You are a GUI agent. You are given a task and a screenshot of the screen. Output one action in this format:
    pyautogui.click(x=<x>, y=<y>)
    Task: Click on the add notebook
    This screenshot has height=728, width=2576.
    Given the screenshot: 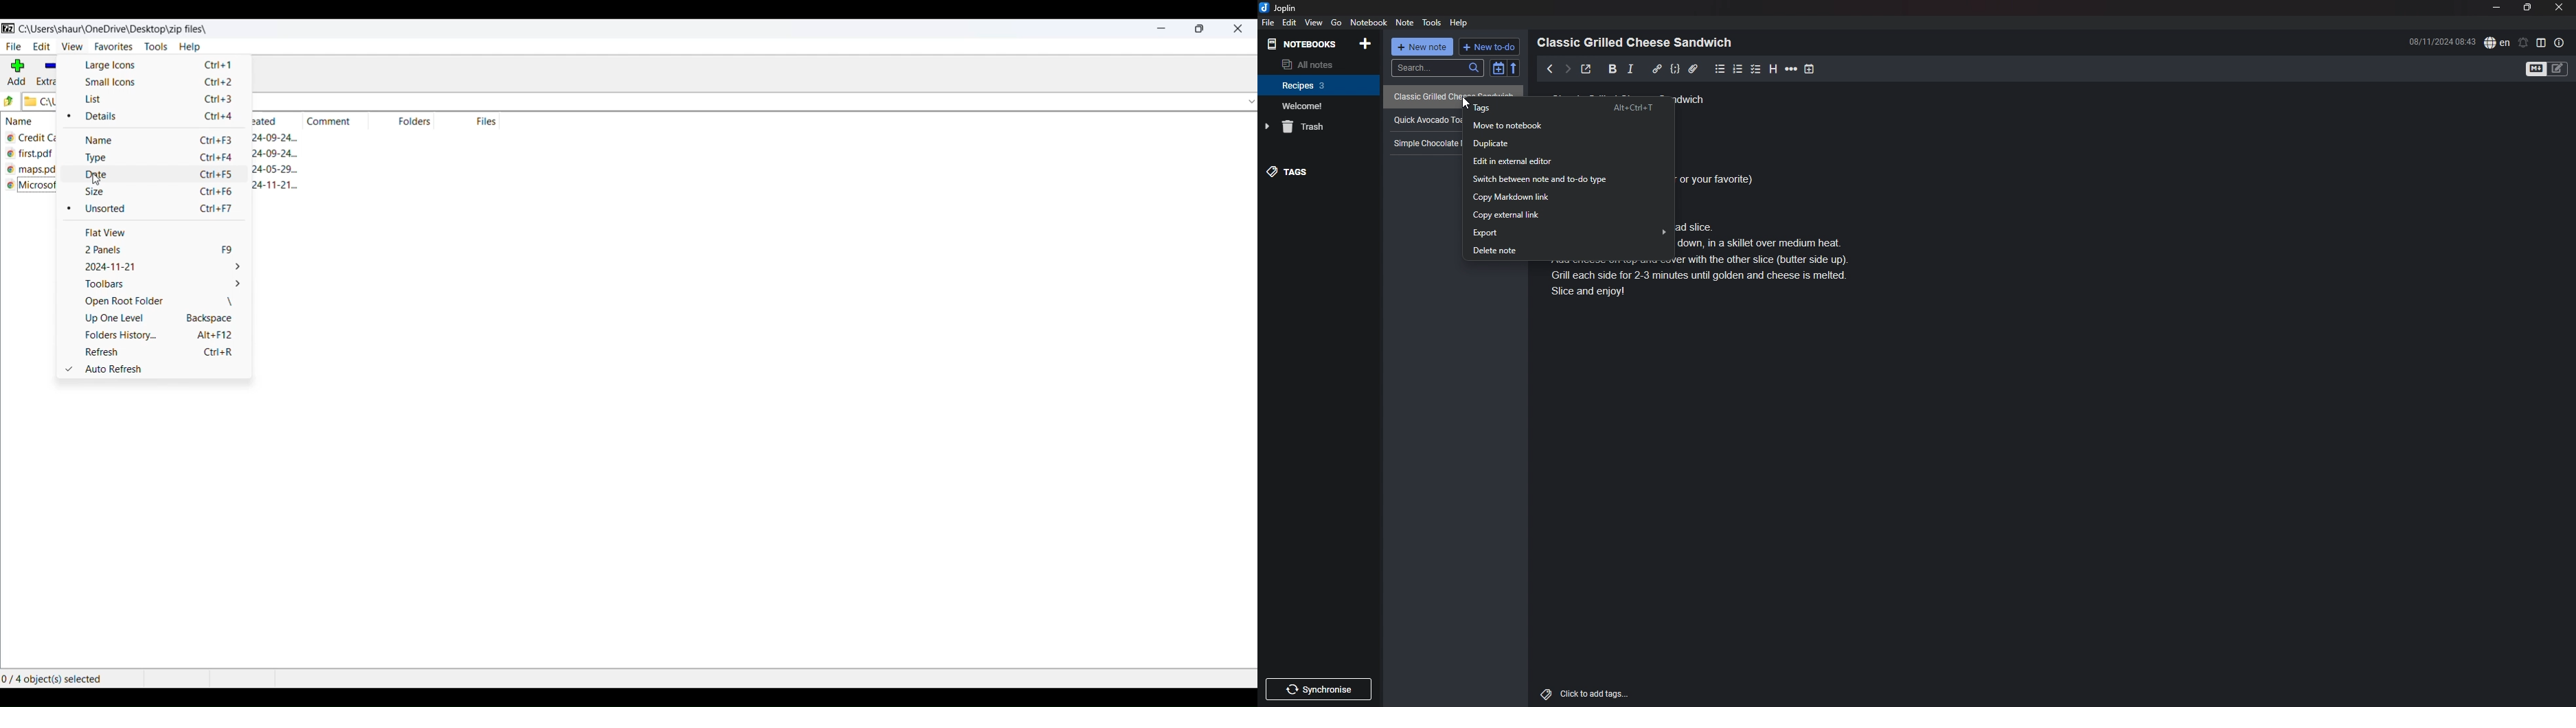 What is the action you would take?
    pyautogui.click(x=1367, y=43)
    